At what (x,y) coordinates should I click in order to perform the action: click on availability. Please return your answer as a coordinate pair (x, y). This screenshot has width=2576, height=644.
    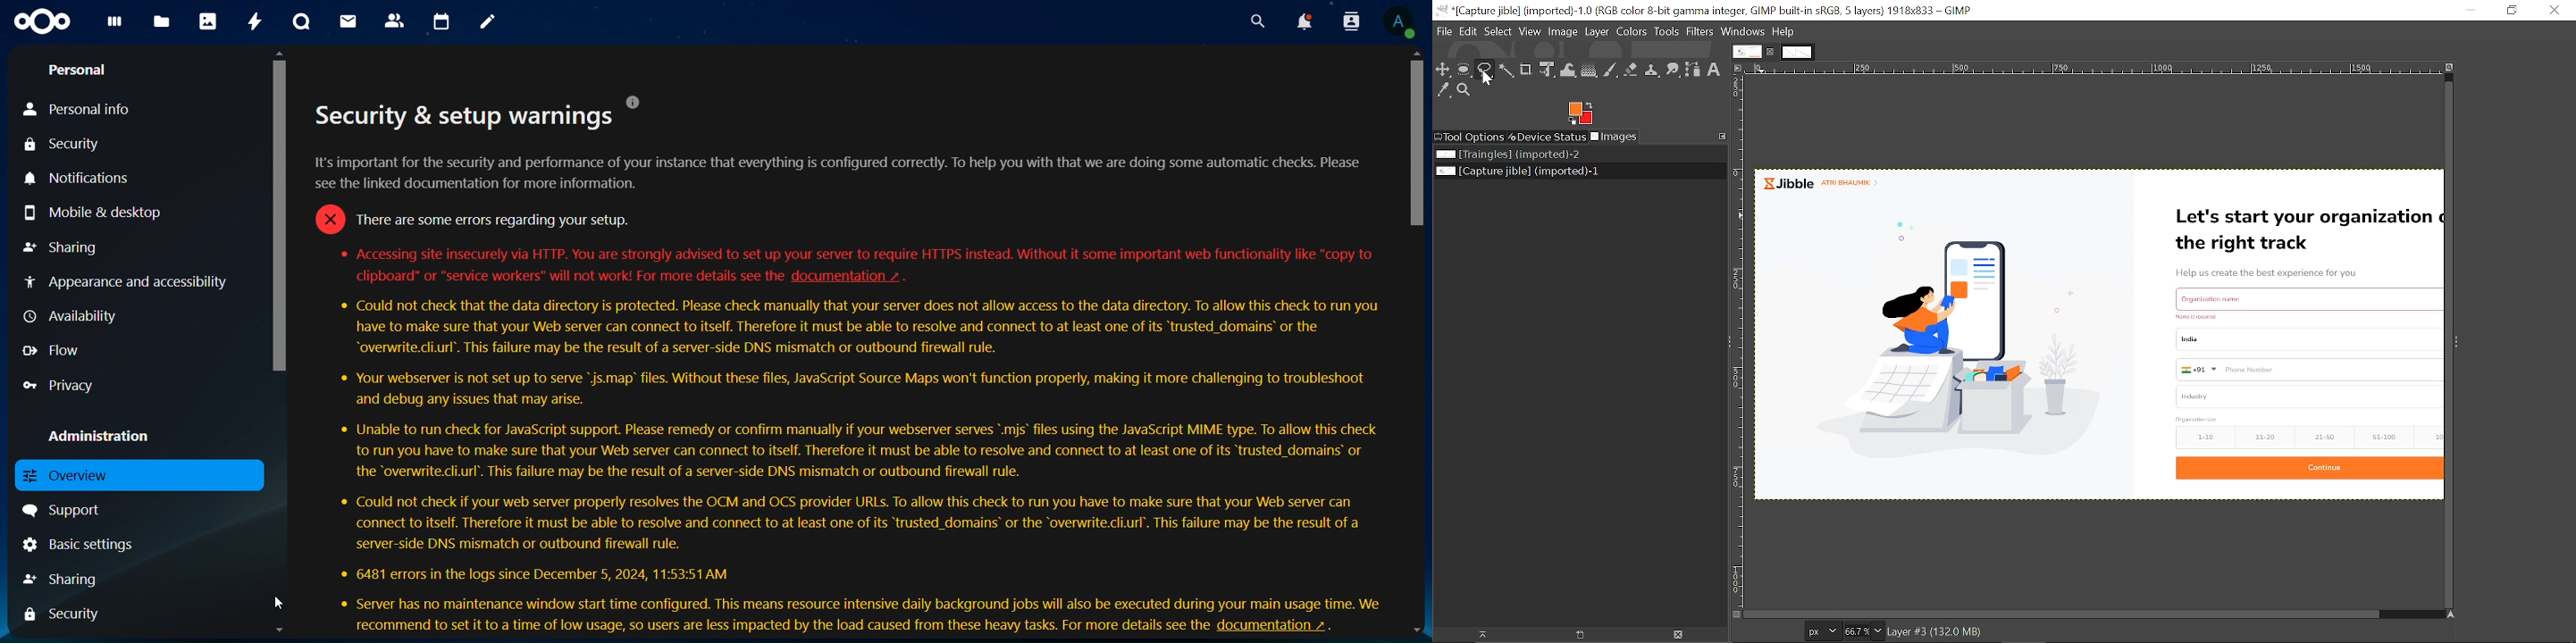
    Looking at the image, I should click on (72, 317).